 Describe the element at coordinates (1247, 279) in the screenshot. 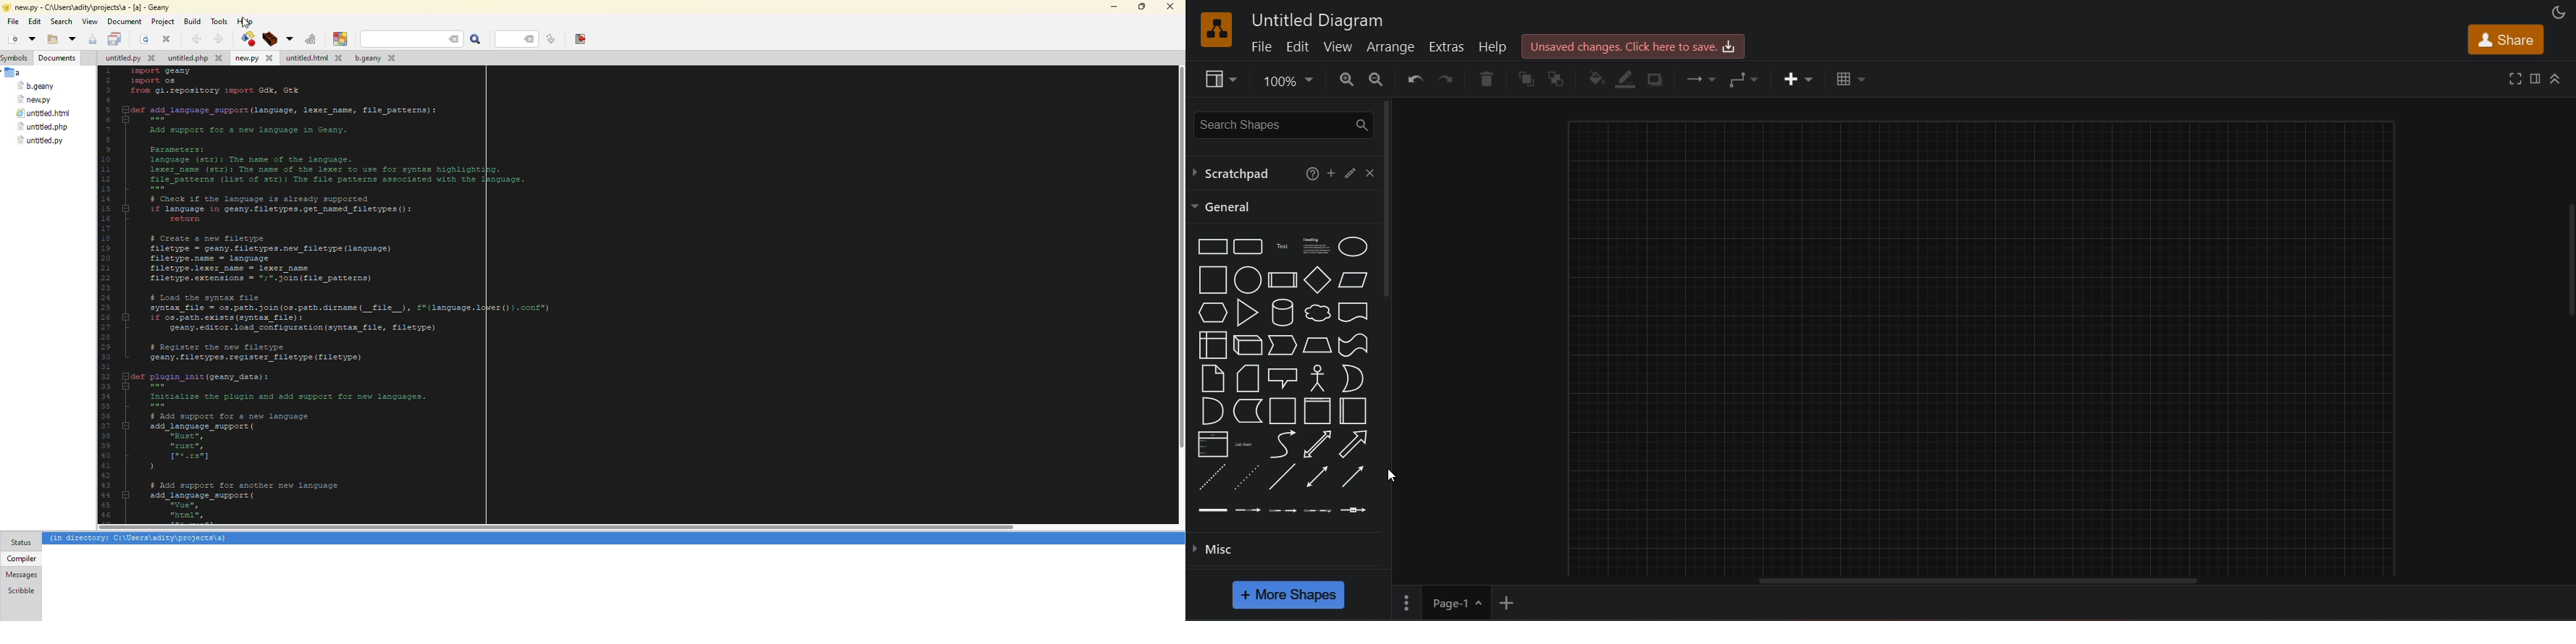

I see `cirsle` at that location.